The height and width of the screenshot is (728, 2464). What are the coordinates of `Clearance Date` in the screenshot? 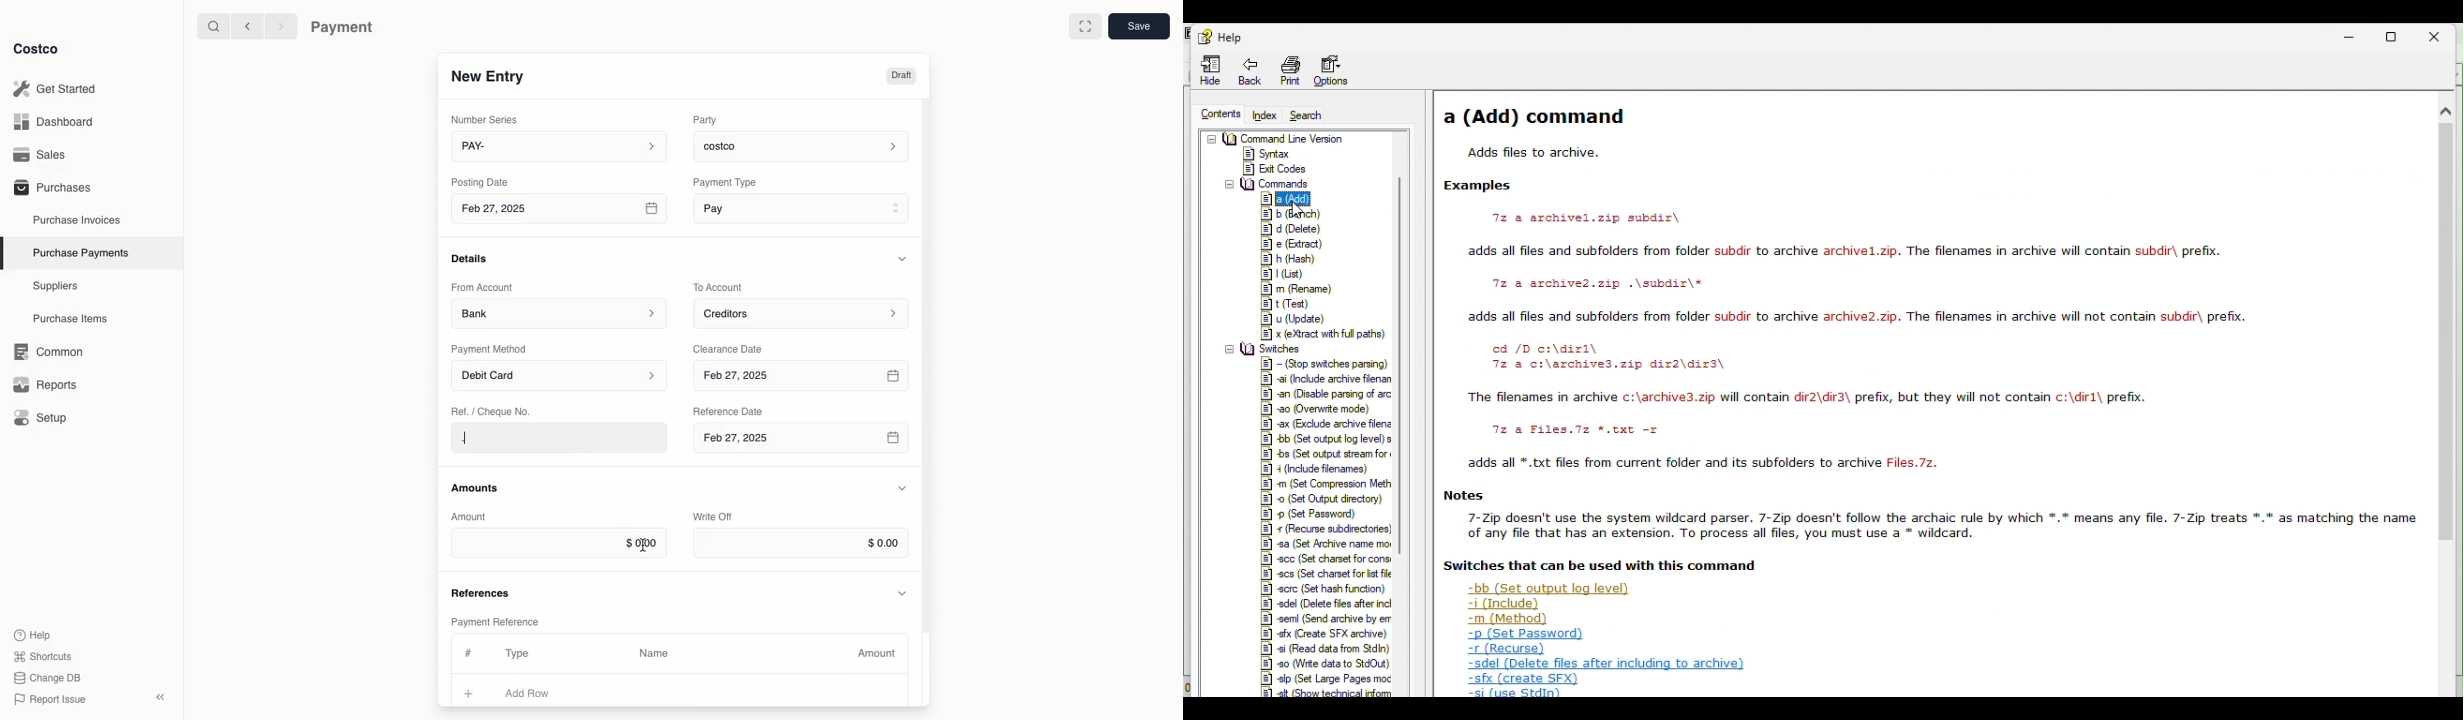 It's located at (734, 348).